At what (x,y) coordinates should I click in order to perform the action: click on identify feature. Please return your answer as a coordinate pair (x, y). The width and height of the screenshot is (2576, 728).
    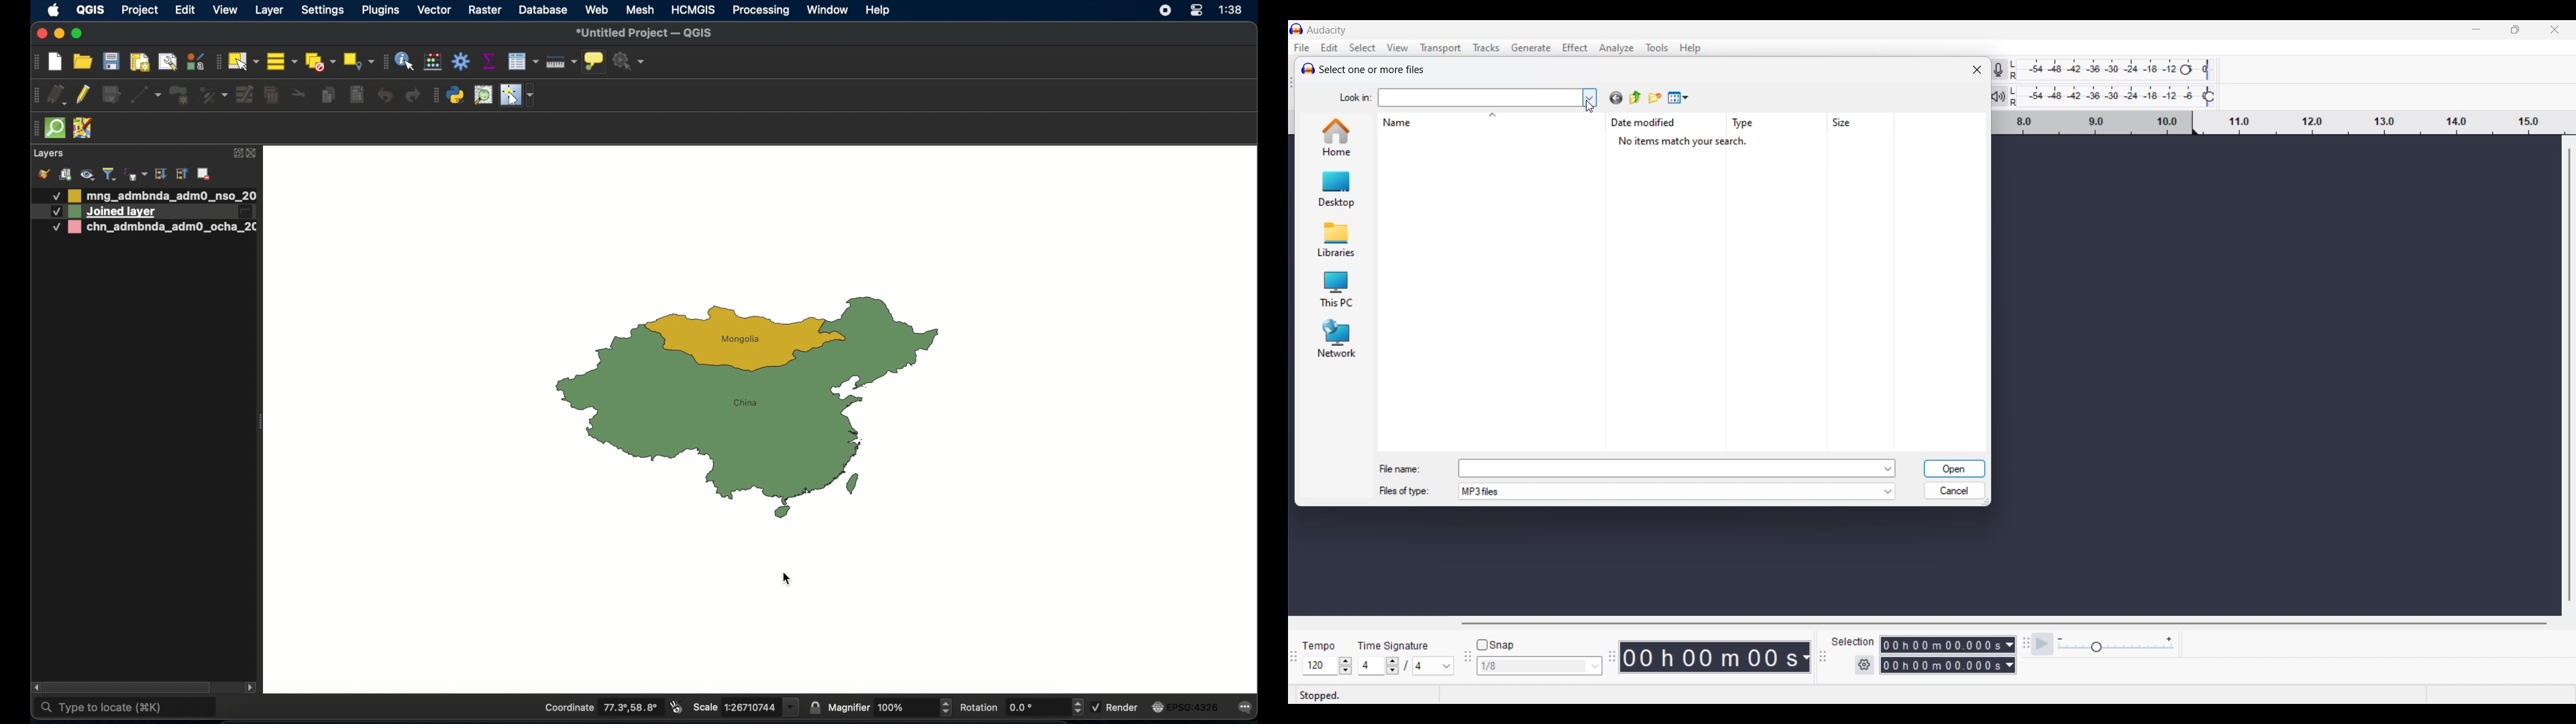
    Looking at the image, I should click on (404, 61).